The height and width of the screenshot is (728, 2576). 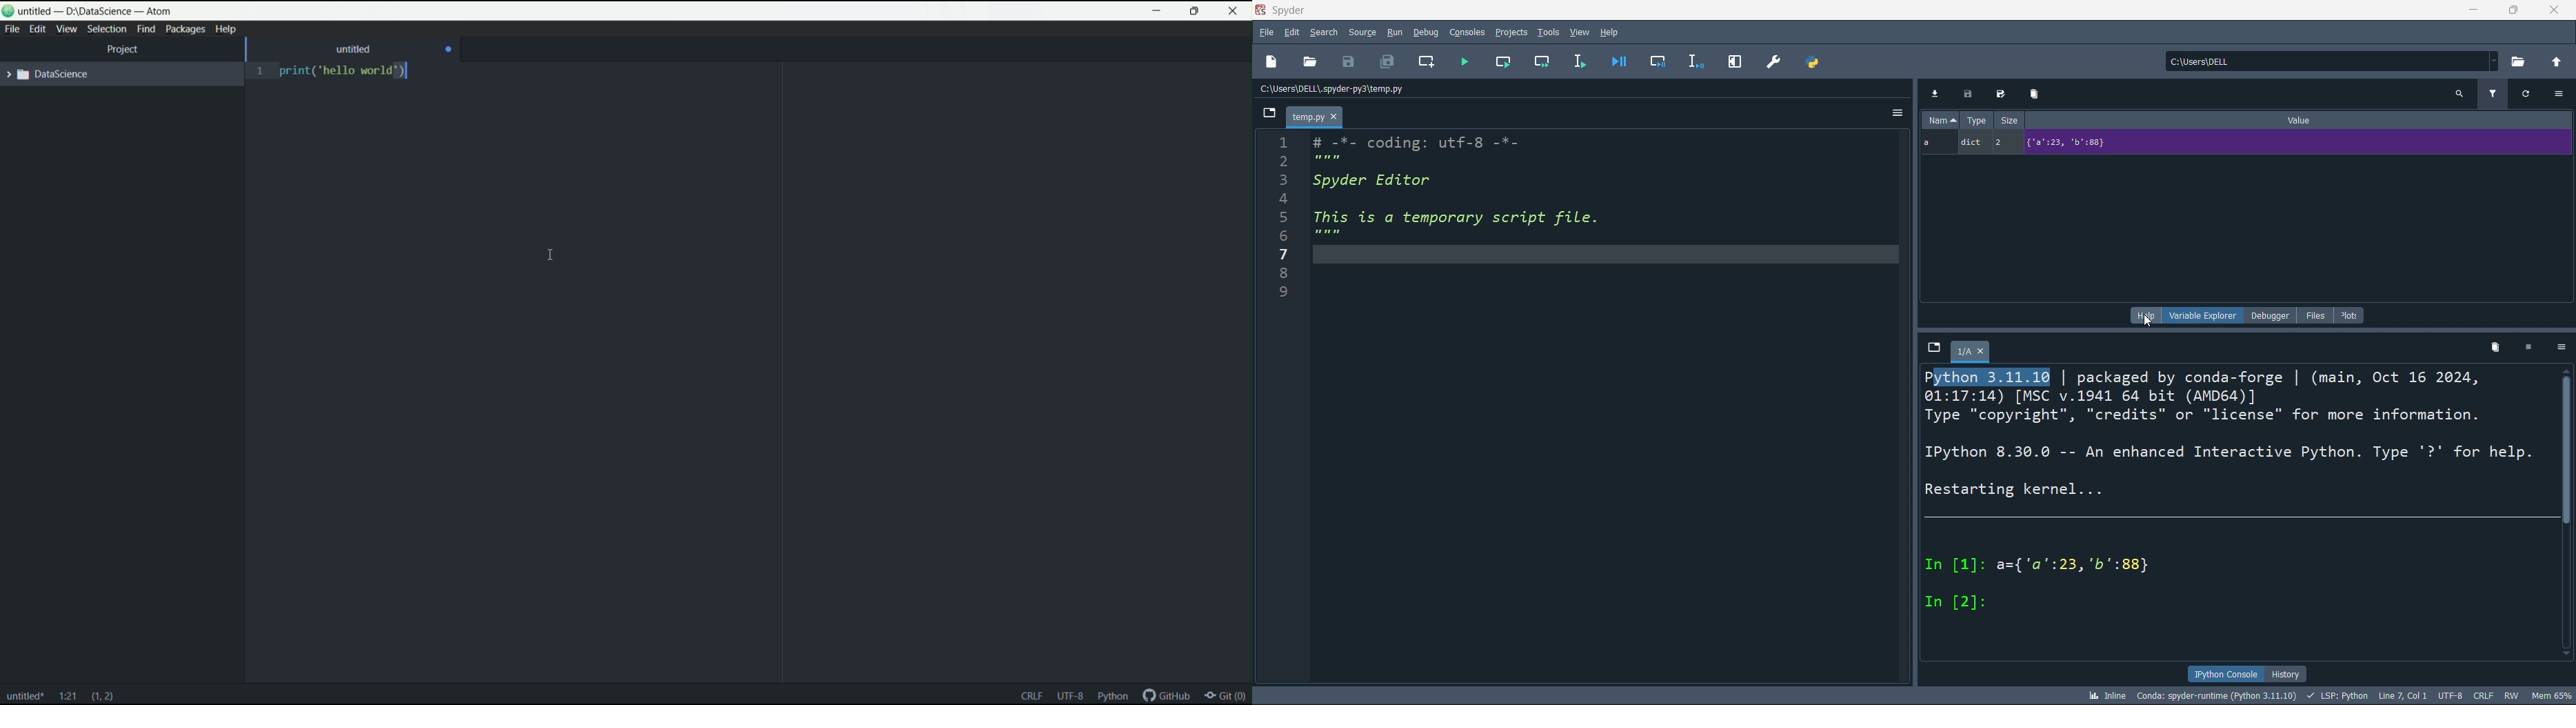 I want to click on import, so click(x=1934, y=93).